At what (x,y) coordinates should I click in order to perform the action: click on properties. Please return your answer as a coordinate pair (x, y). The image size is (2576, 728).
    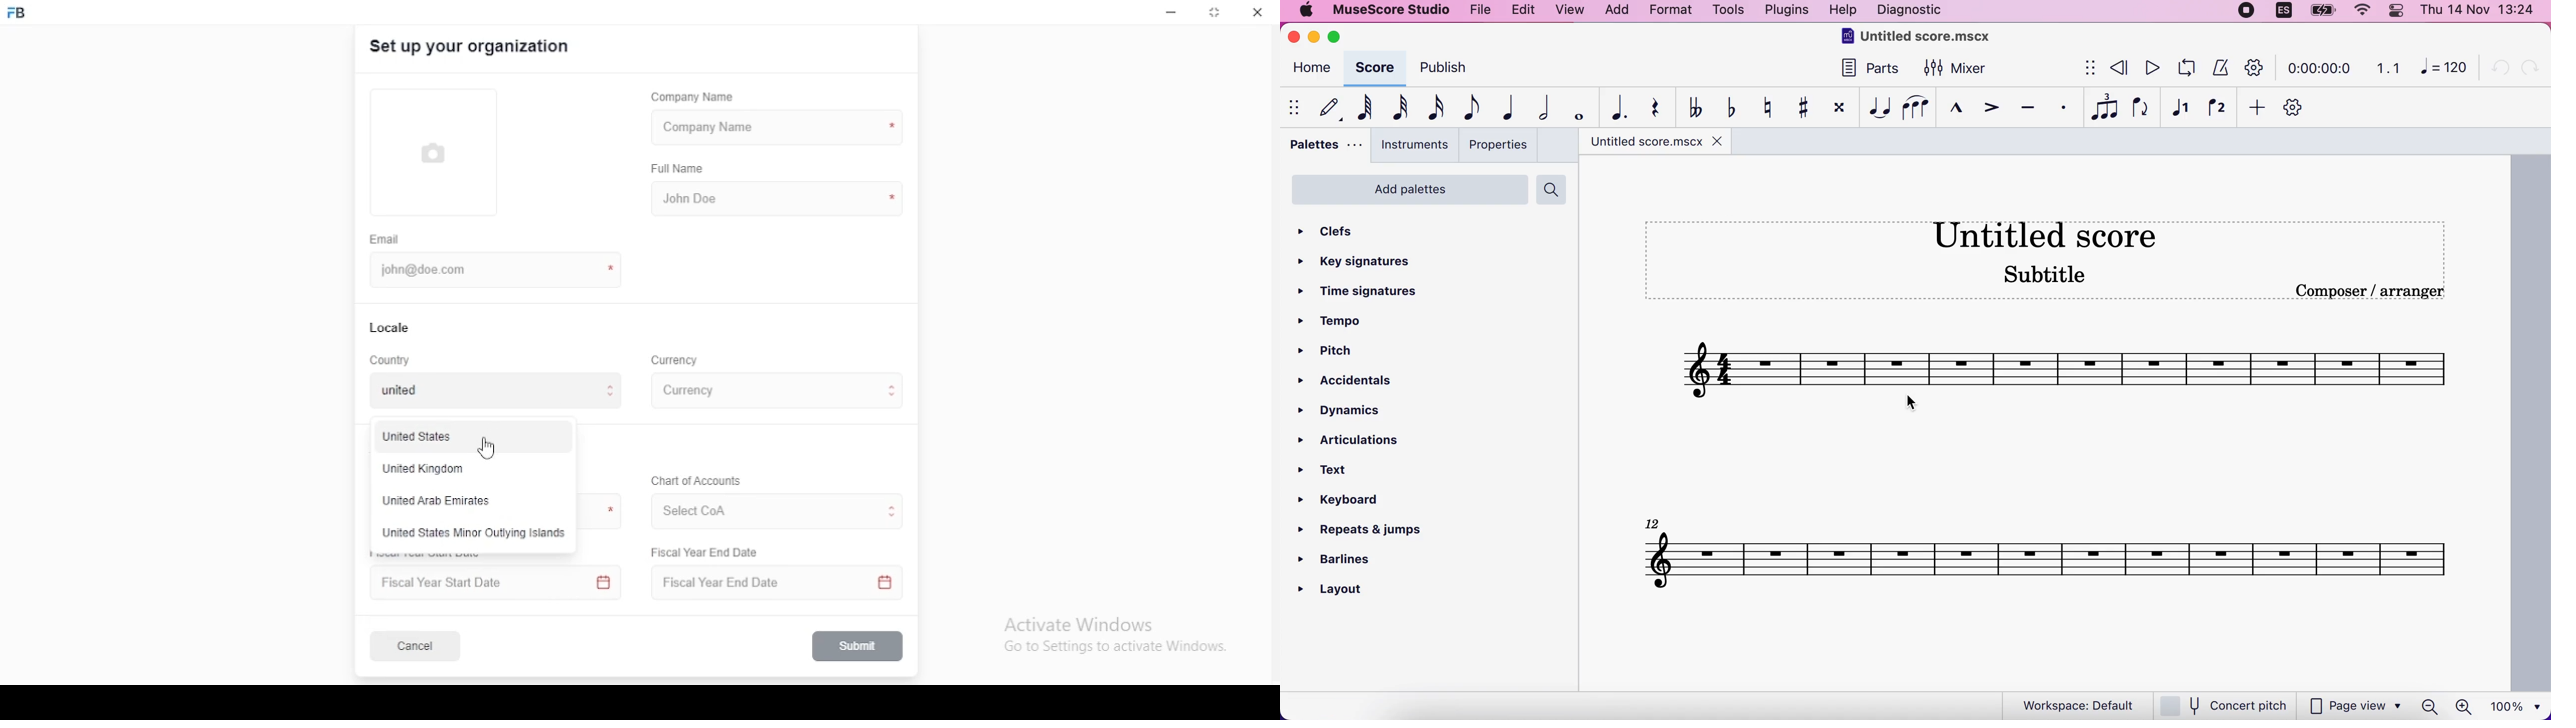
    Looking at the image, I should click on (1502, 148).